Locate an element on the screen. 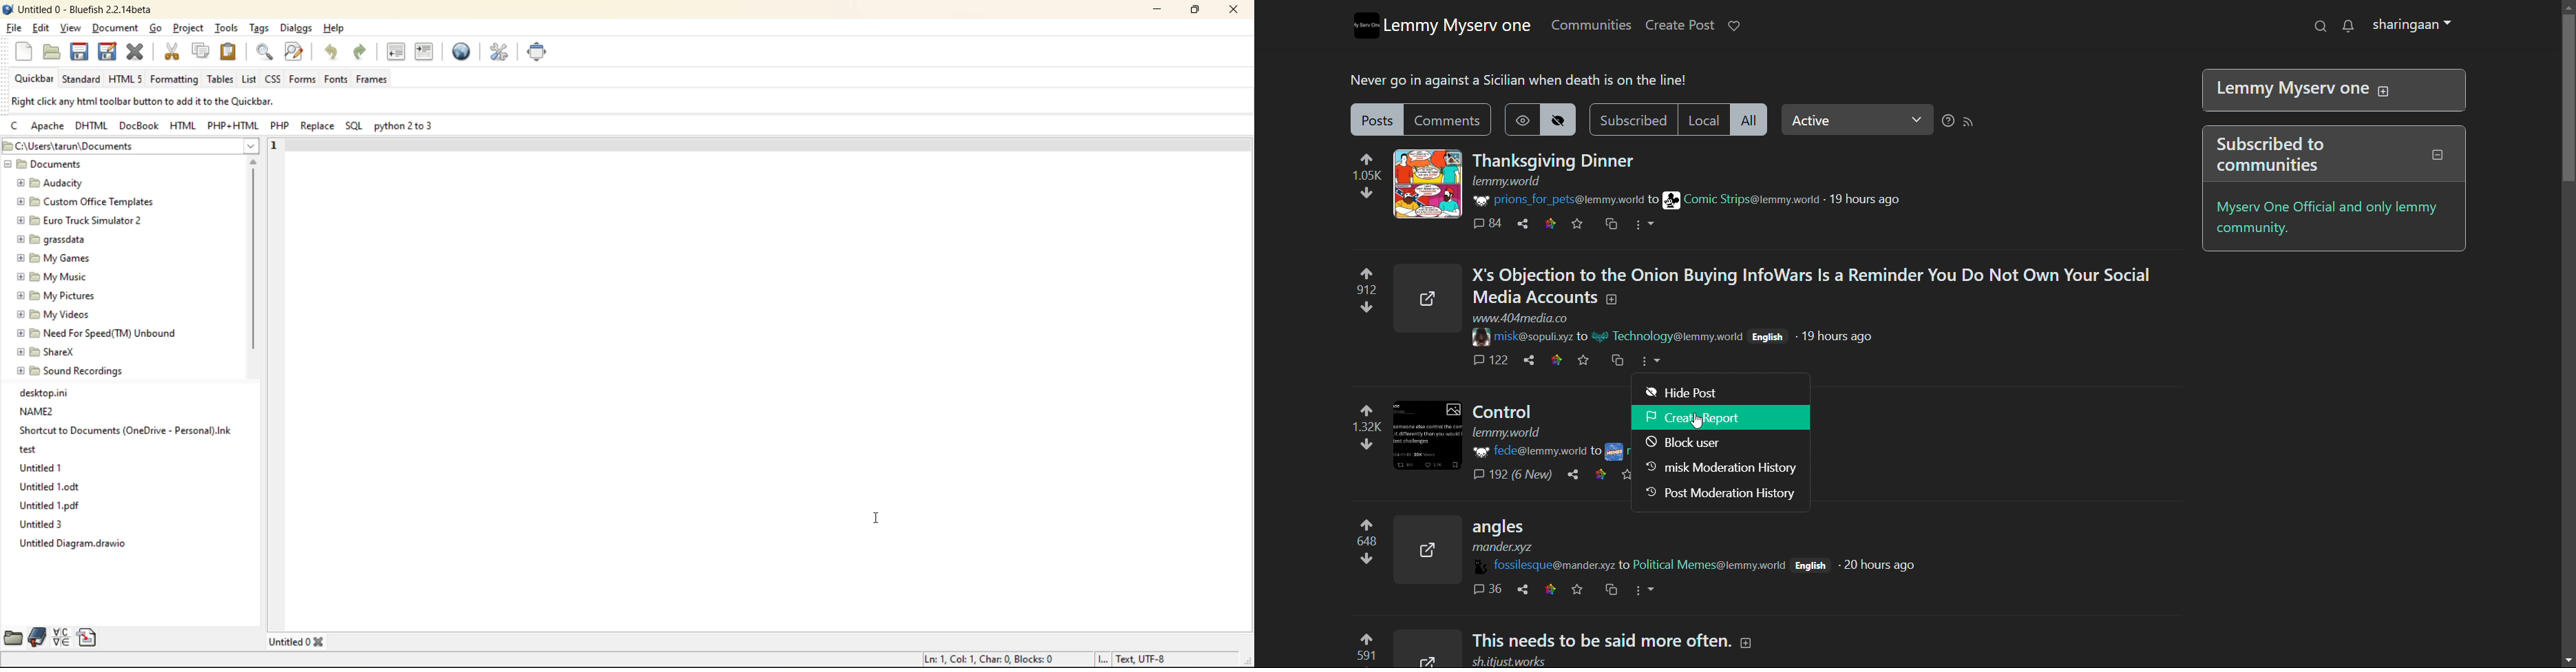 Image resolution: width=2576 pixels, height=672 pixels. sharingaan(profile) is located at coordinates (2413, 25).